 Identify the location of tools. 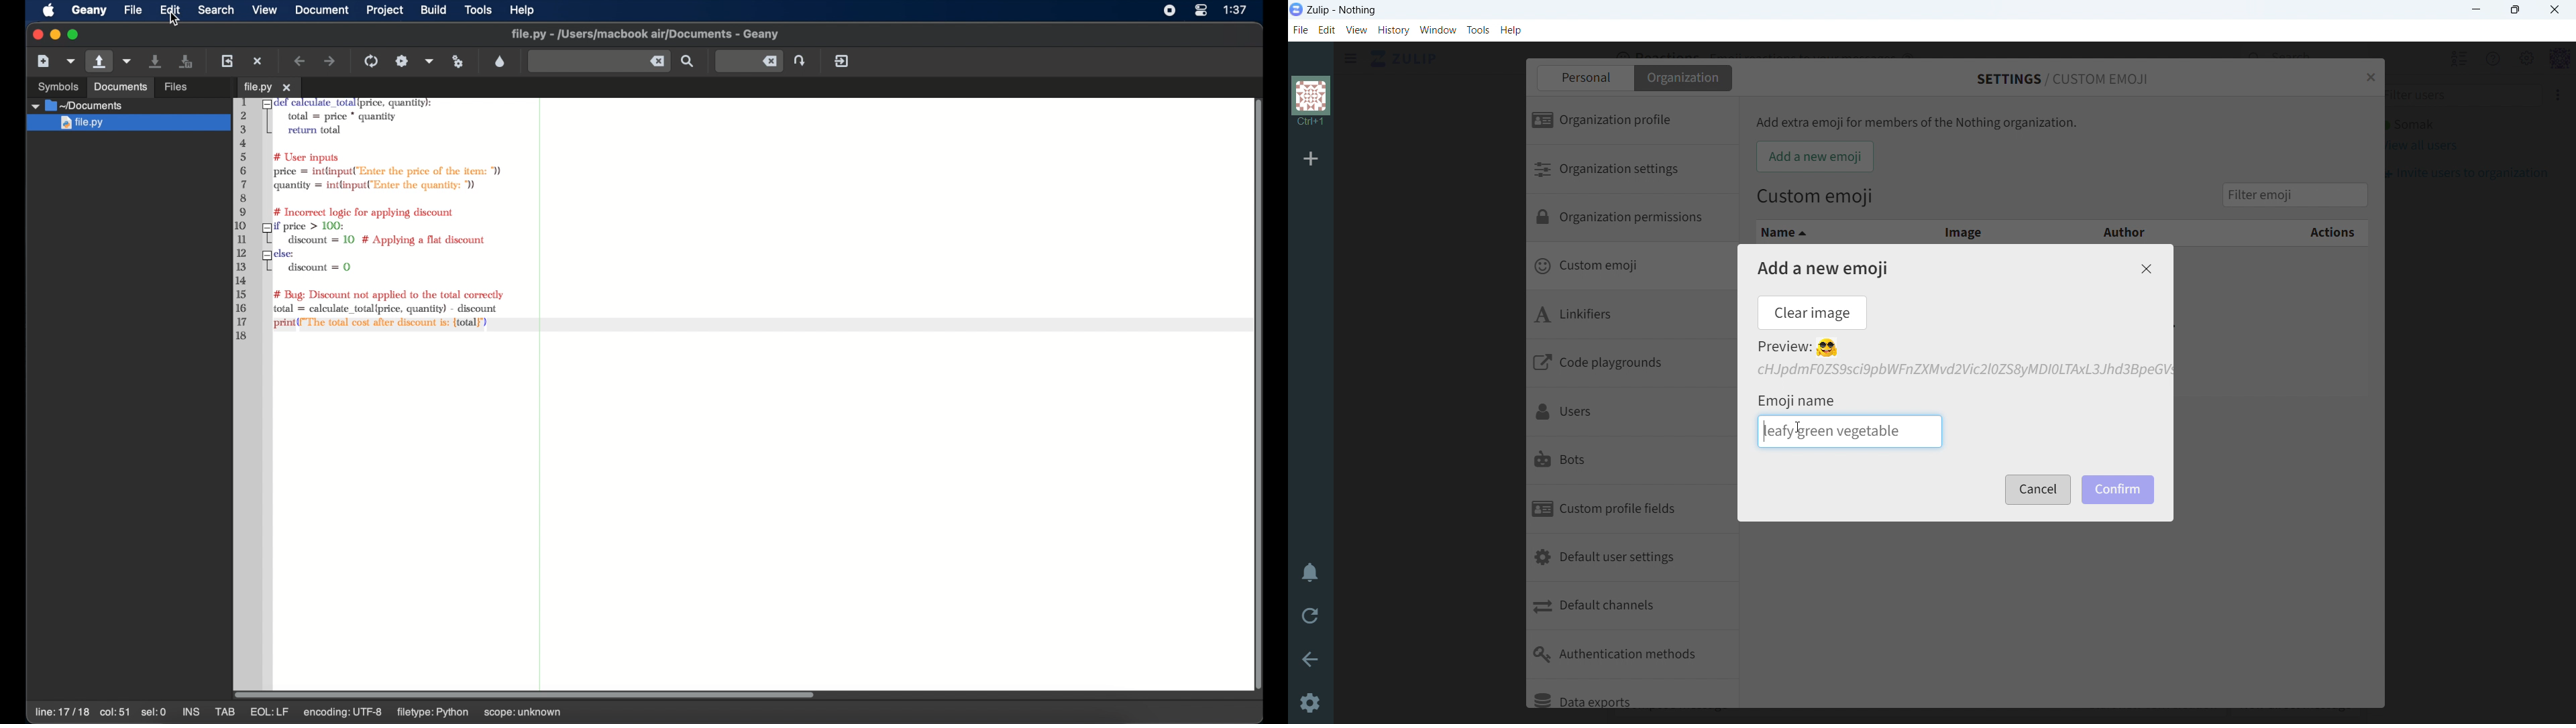
(1478, 29).